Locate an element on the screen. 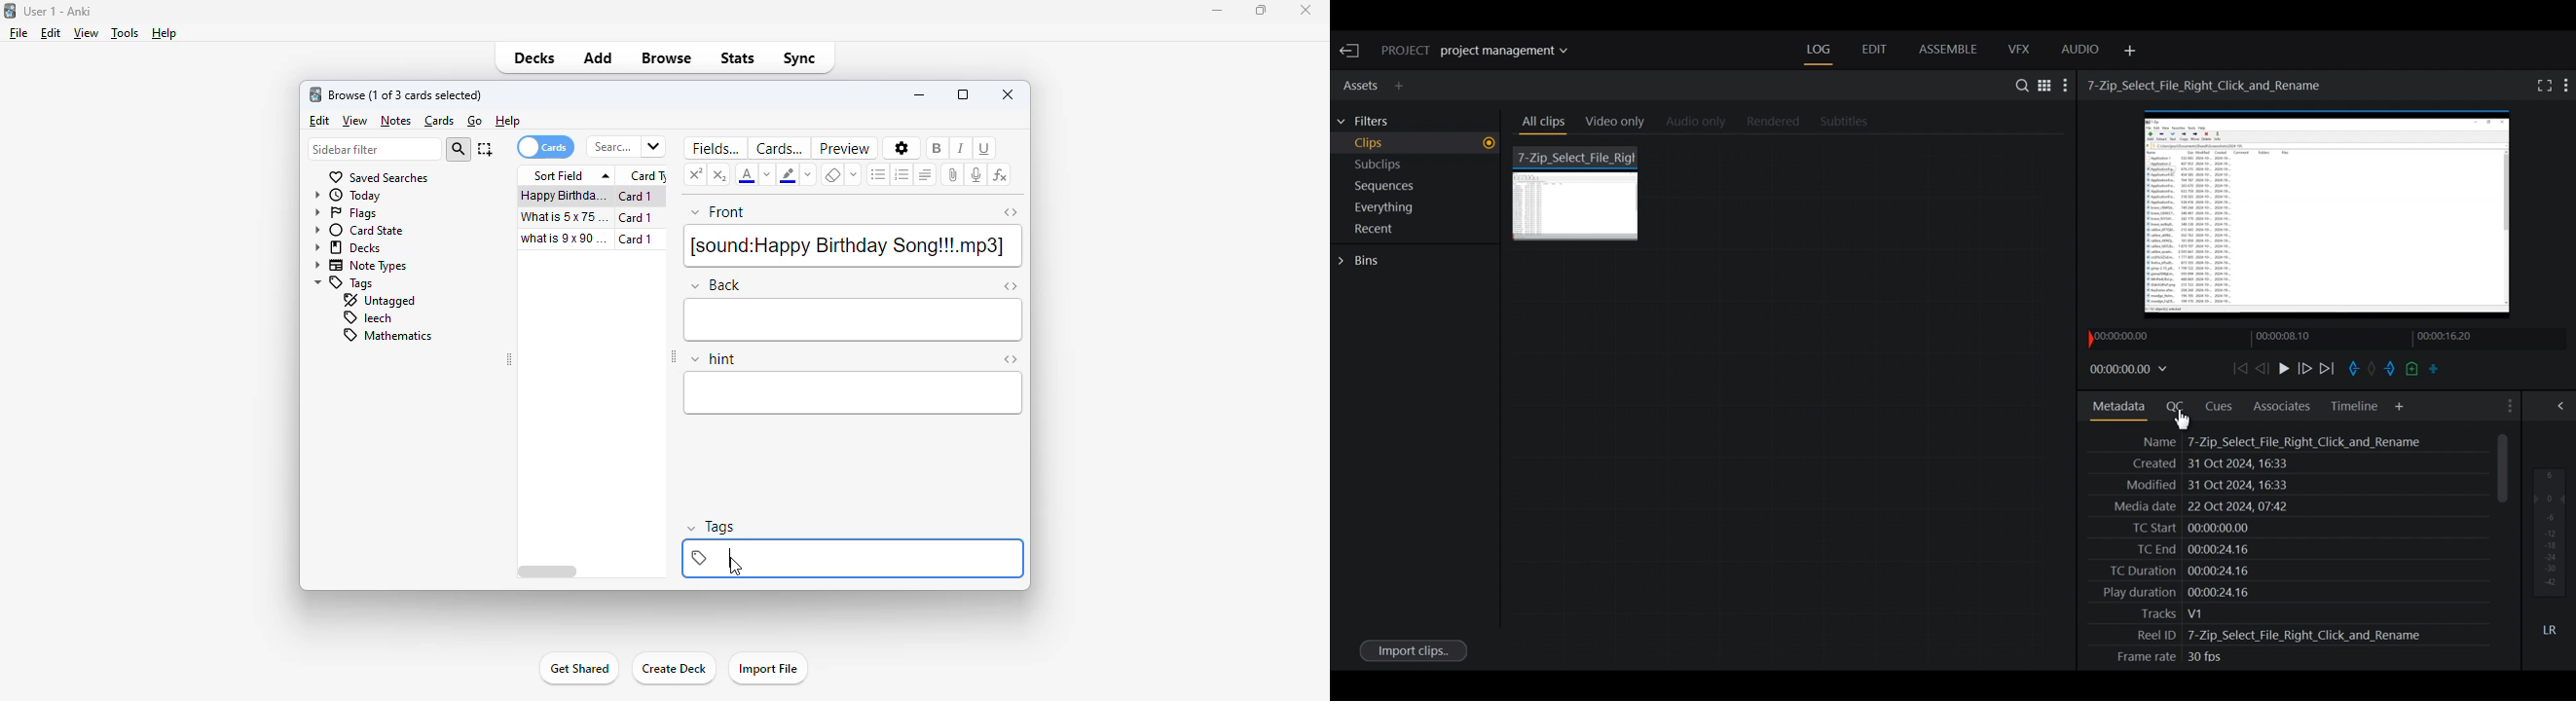 The image size is (2576, 728). tools is located at coordinates (125, 34).